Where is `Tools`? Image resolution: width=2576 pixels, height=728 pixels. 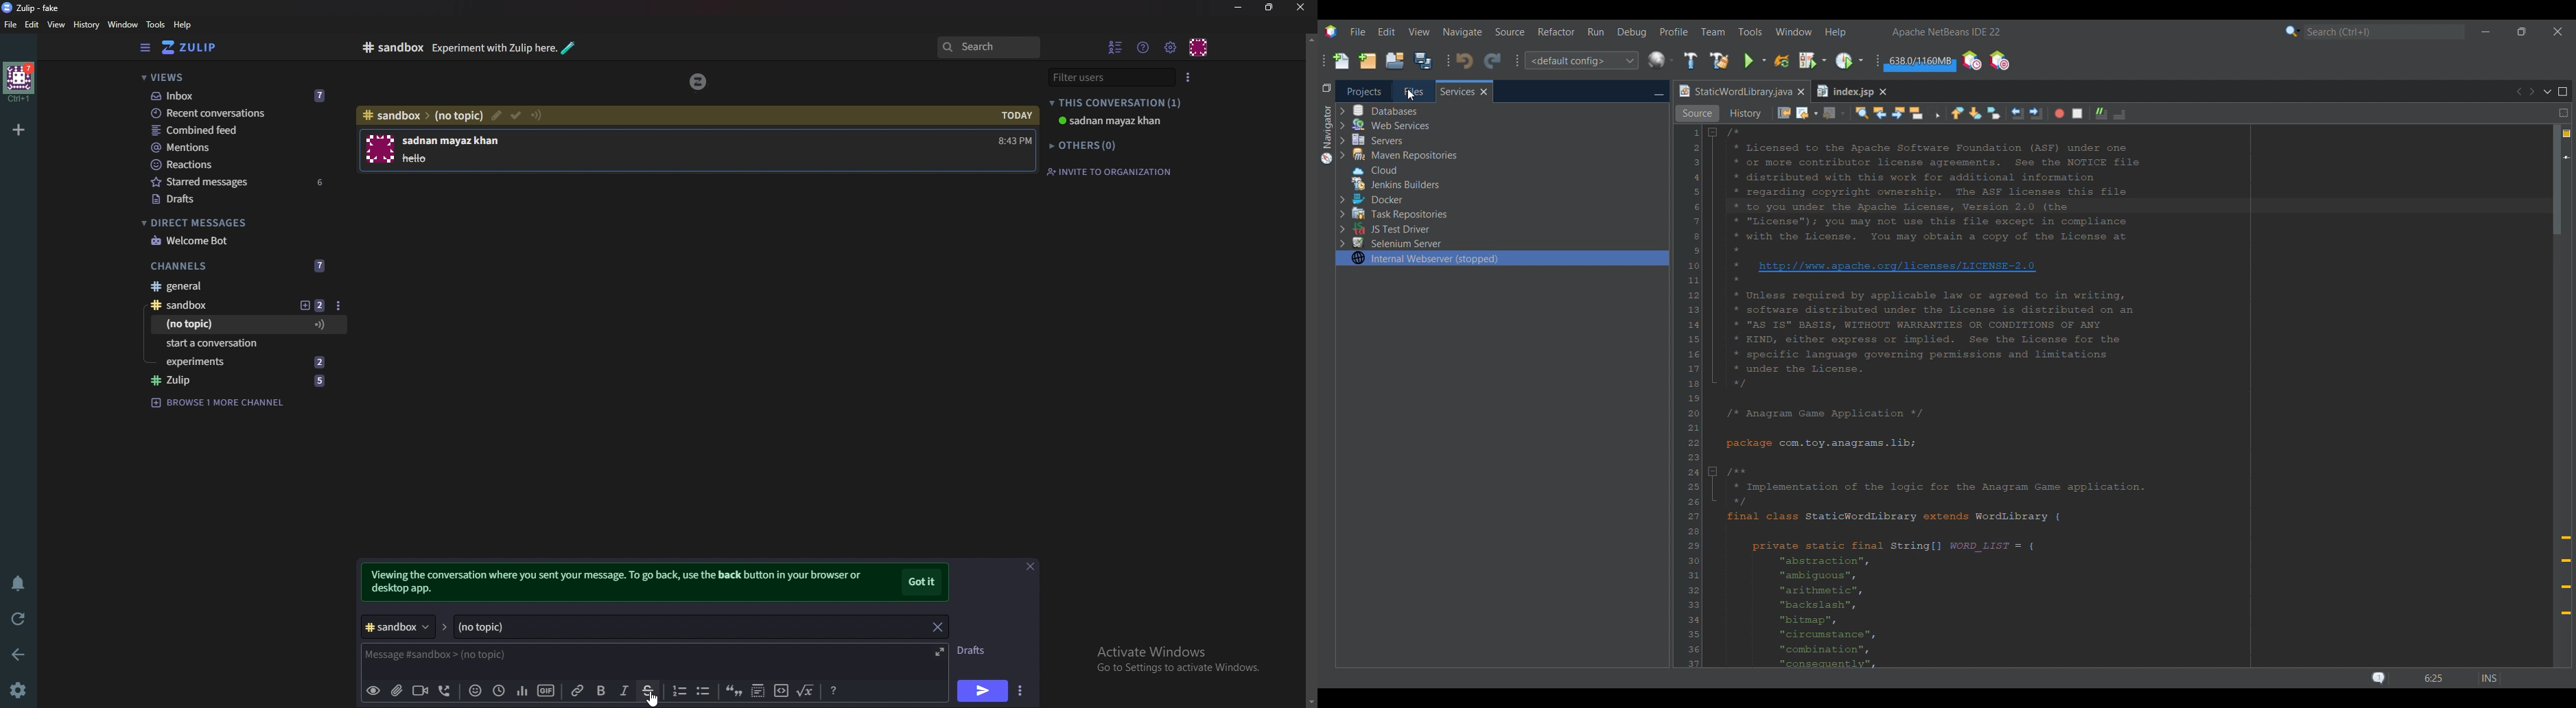
Tools is located at coordinates (156, 24).